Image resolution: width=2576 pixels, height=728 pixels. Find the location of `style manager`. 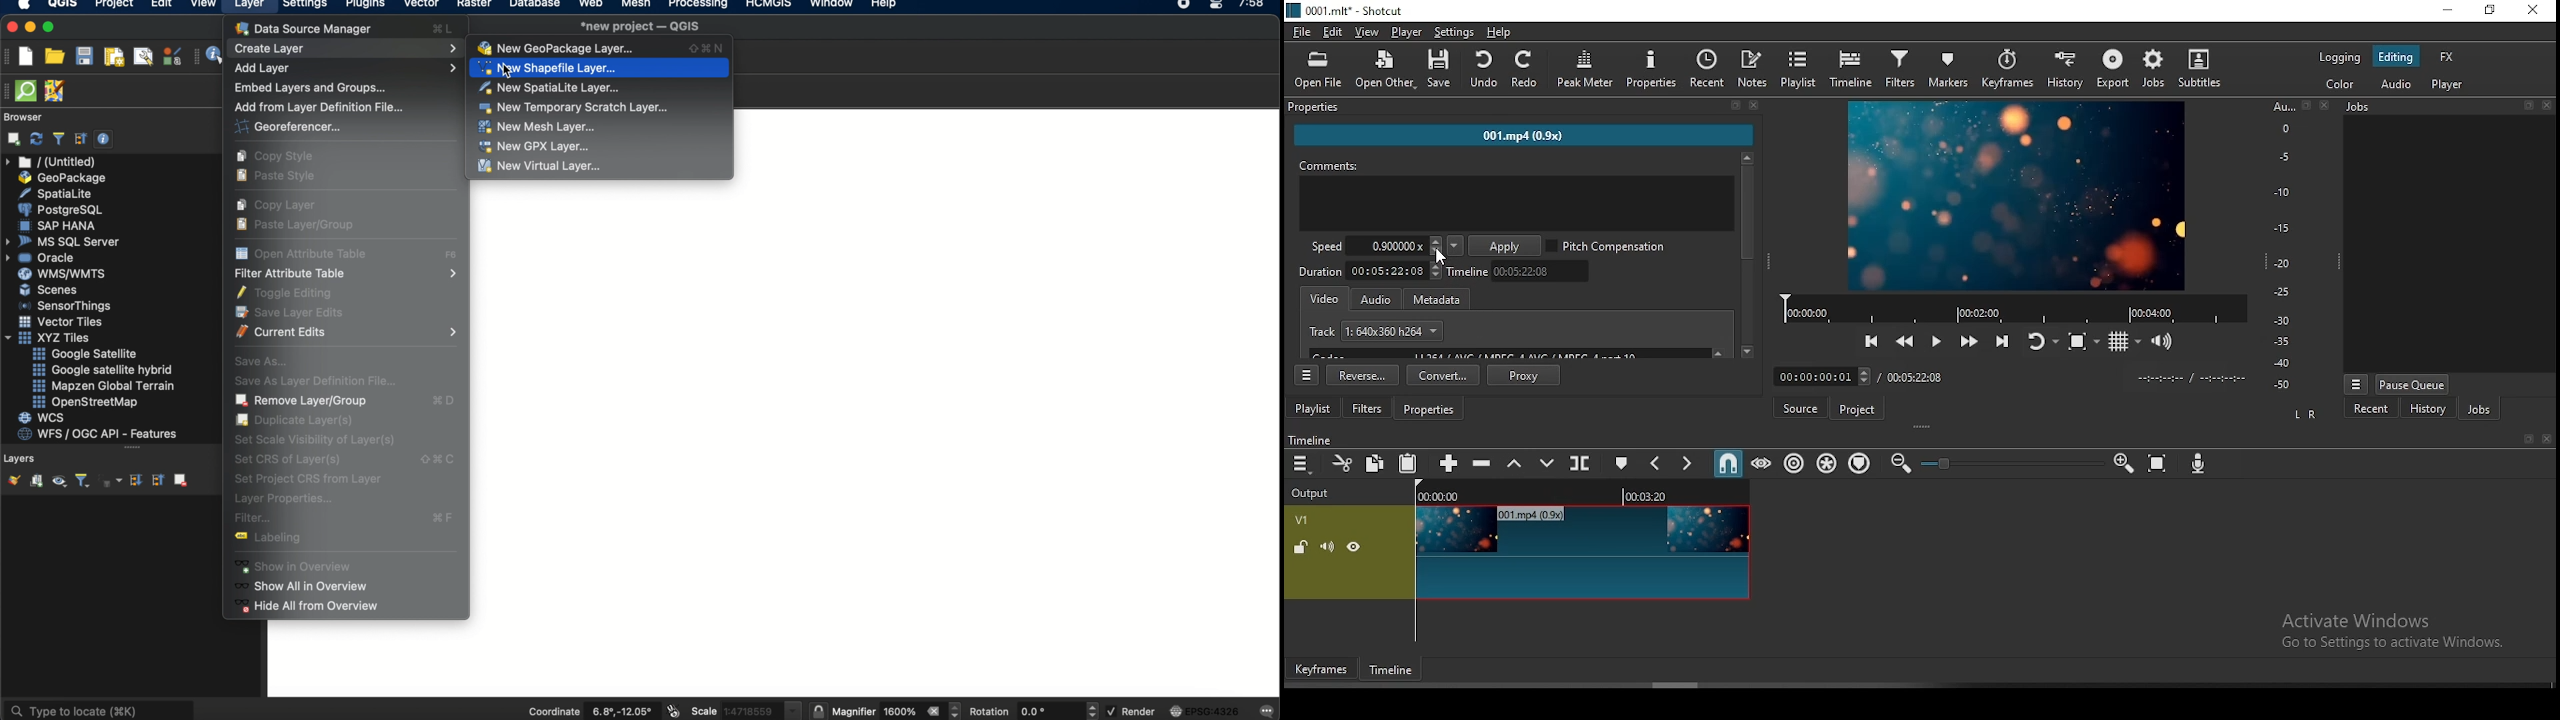

style manager is located at coordinates (173, 56).